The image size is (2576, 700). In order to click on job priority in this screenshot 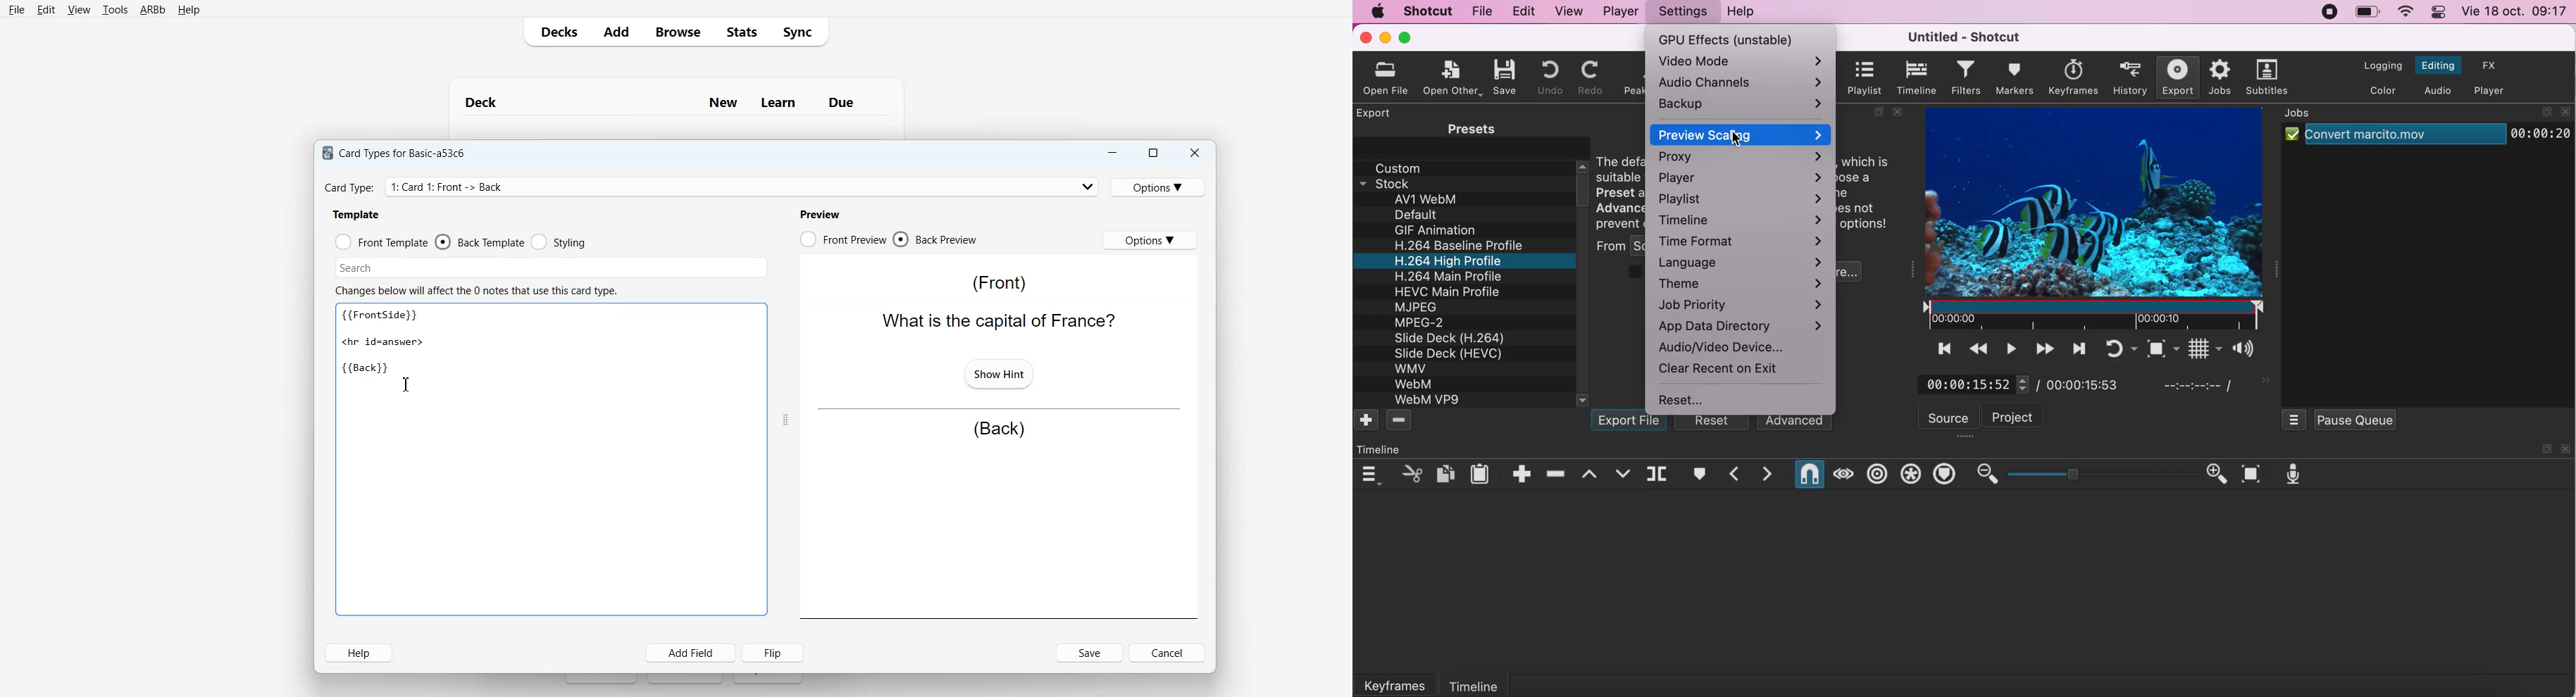, I will do `click(1745, 303)`.